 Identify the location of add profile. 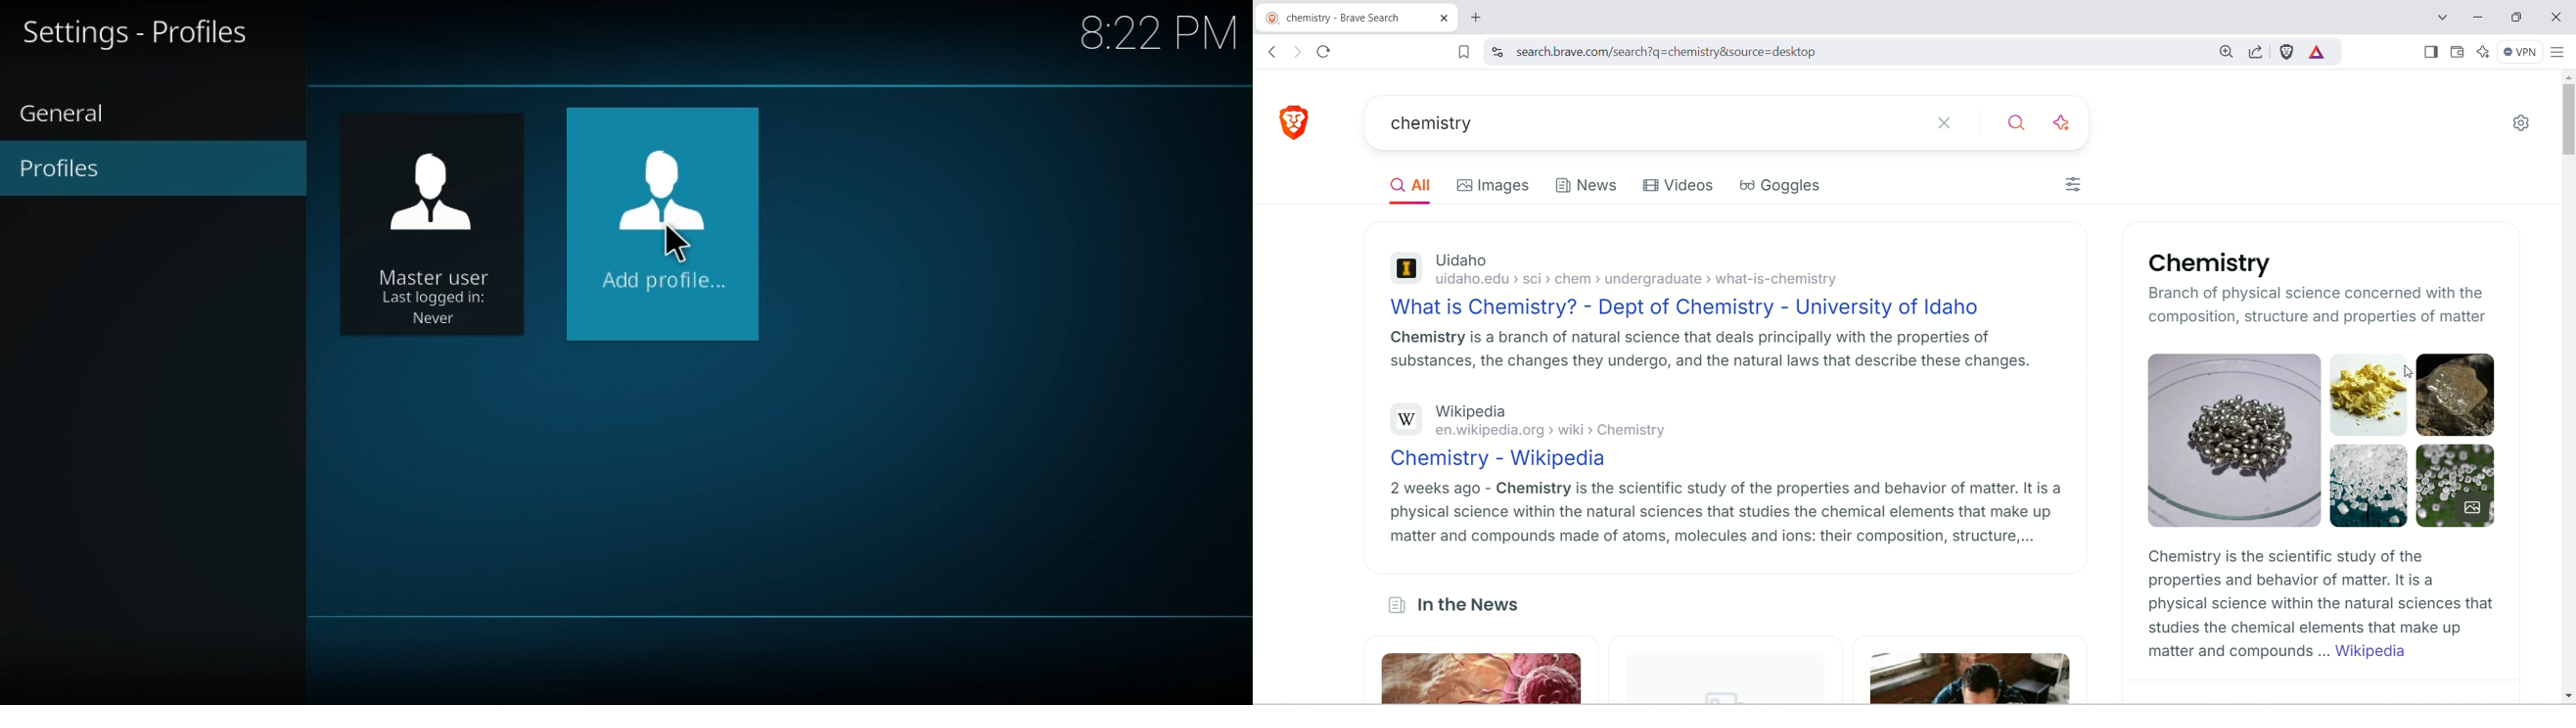
(665, 225).